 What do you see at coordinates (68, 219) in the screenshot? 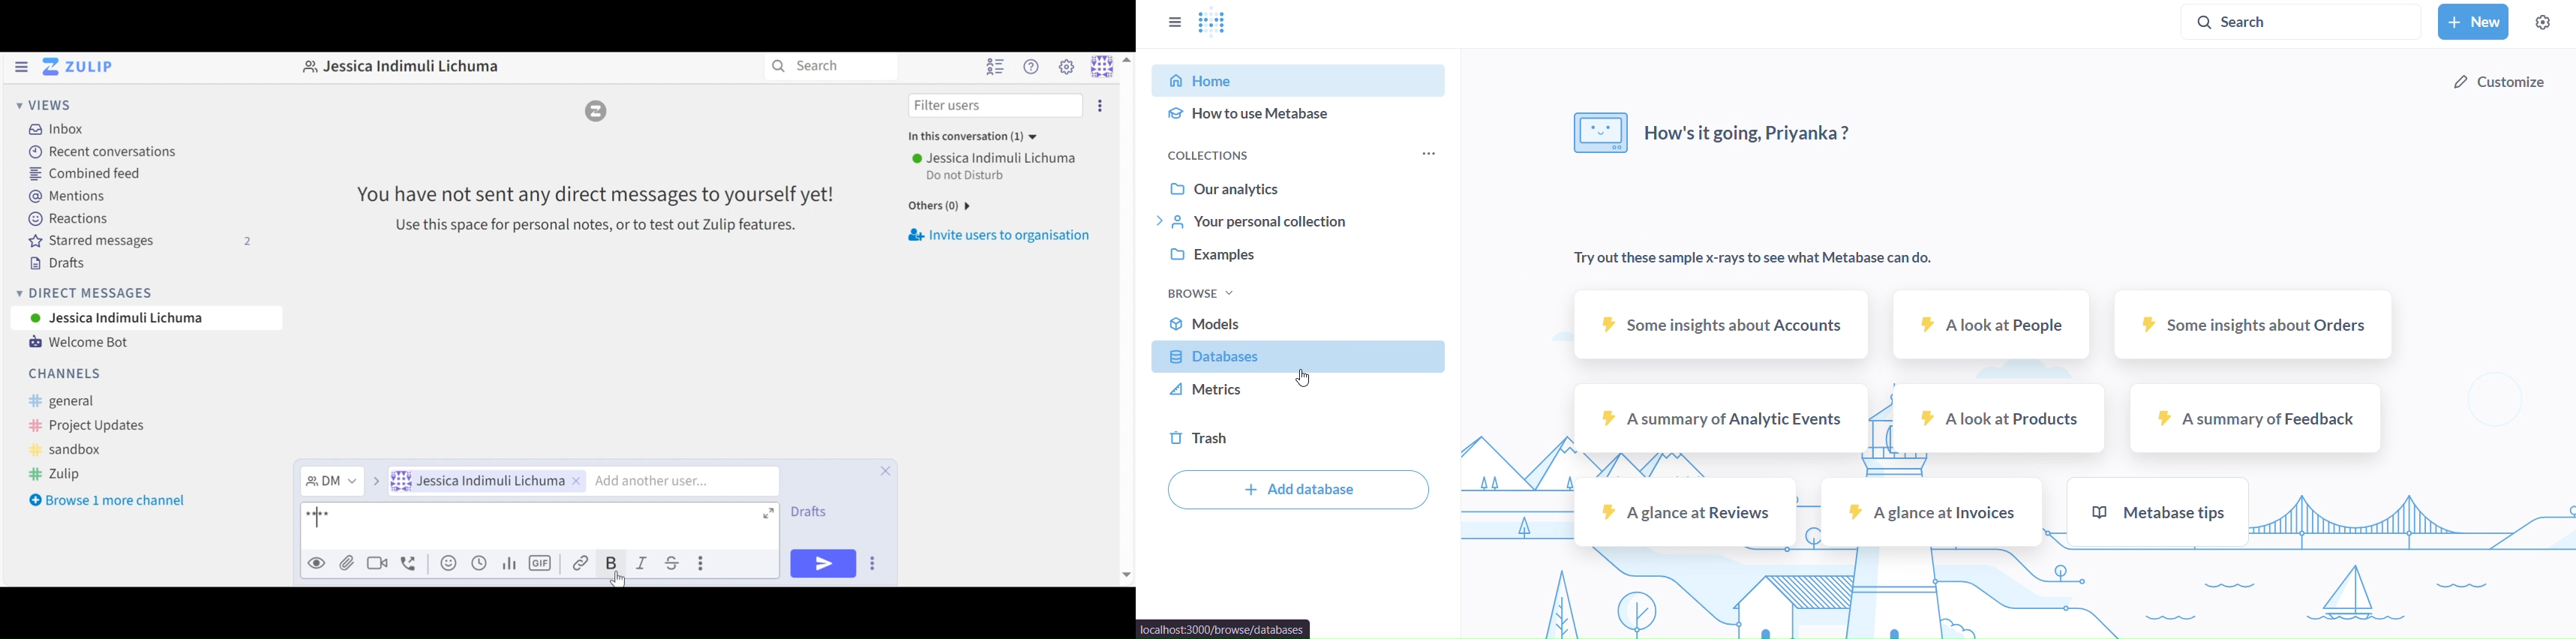
I see `Reactions` at bounding box center [68, 219].